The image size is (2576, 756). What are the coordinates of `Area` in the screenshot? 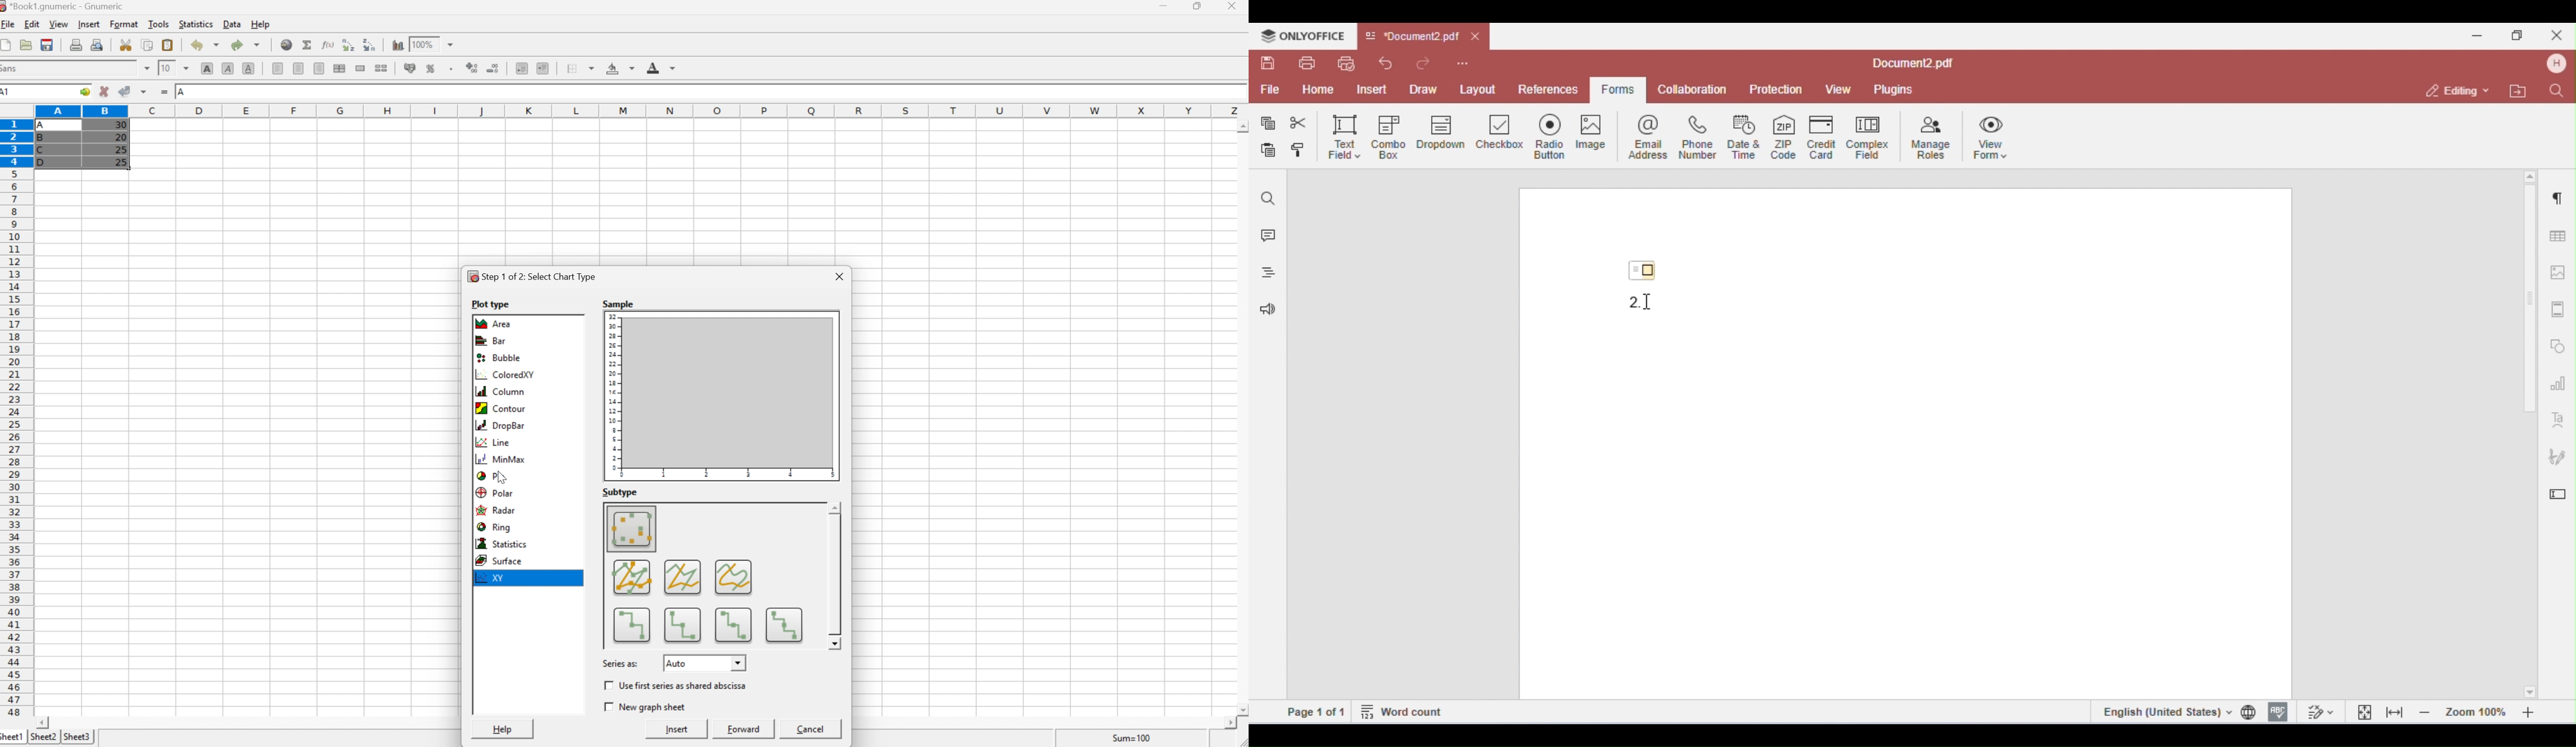 It's located at (496, 324).